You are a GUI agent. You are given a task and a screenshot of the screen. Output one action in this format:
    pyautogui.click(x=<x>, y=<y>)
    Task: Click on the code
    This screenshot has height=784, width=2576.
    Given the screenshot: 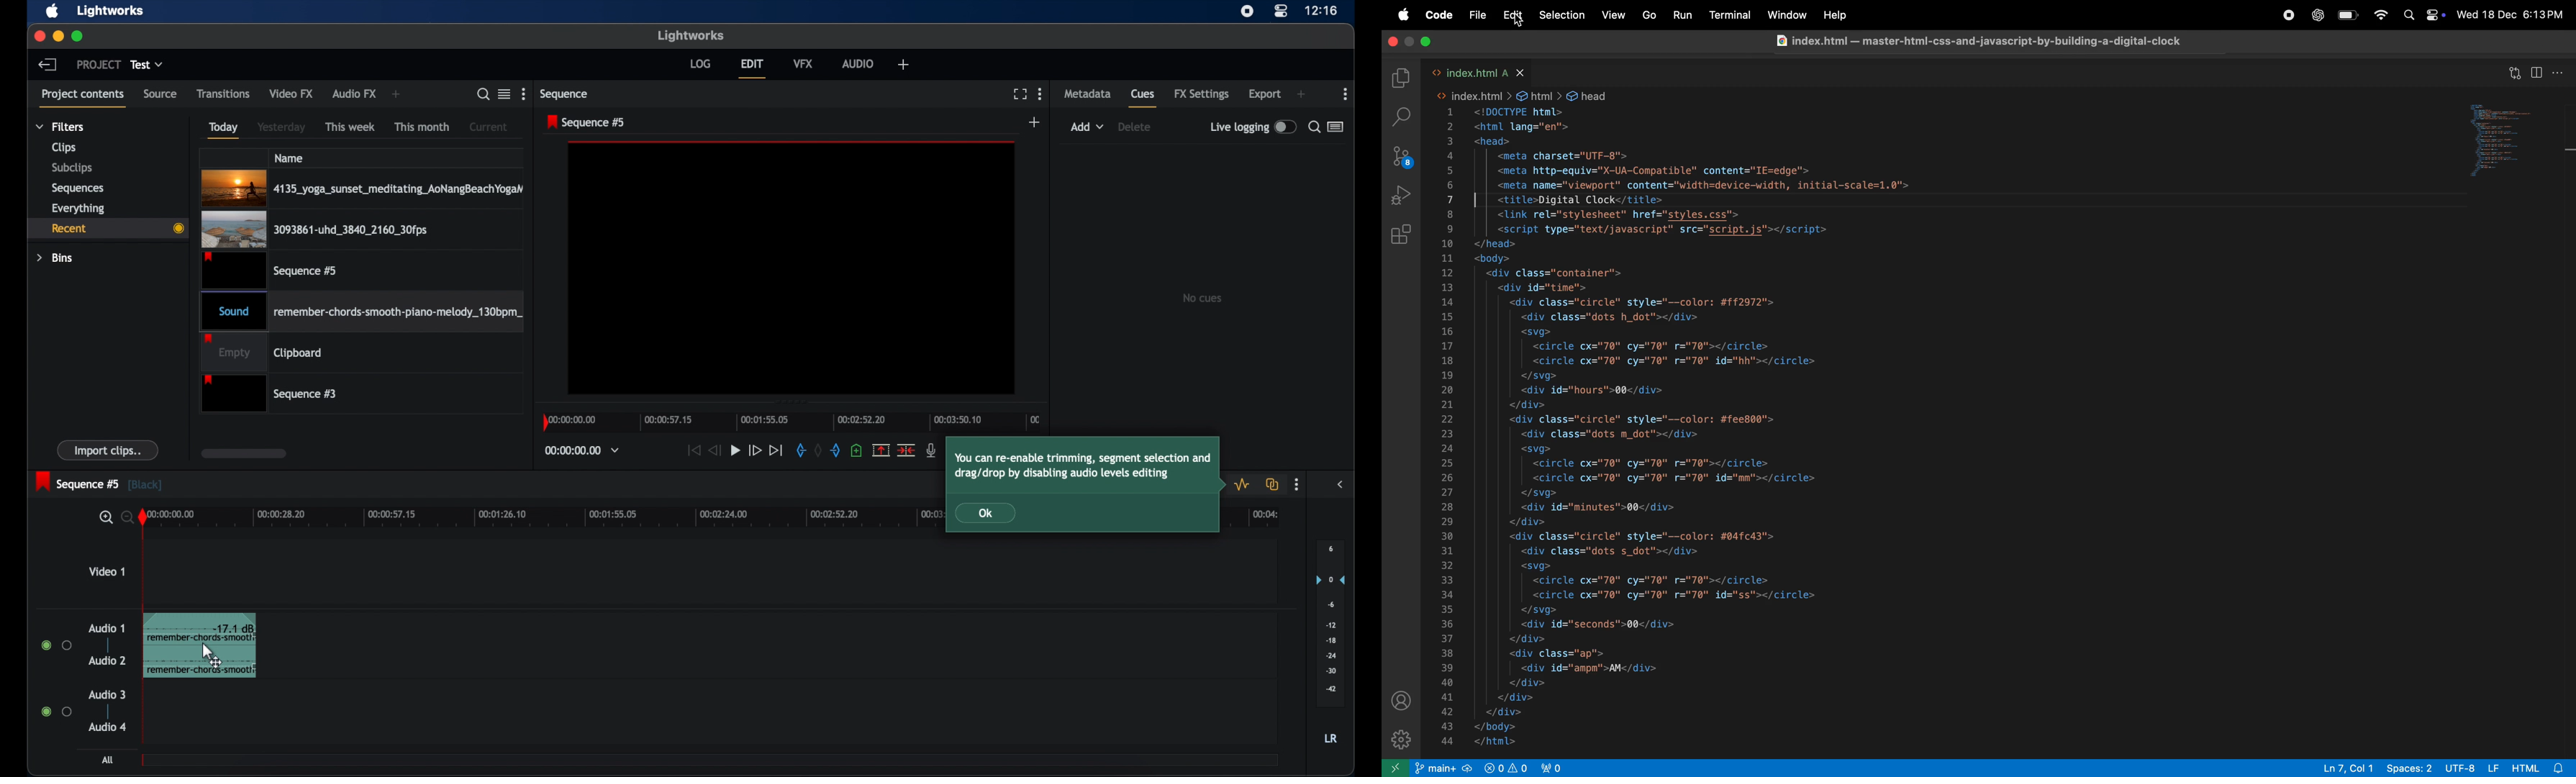 What is the action you would take?
    pyautogui.click(x=1442, y=15)
    